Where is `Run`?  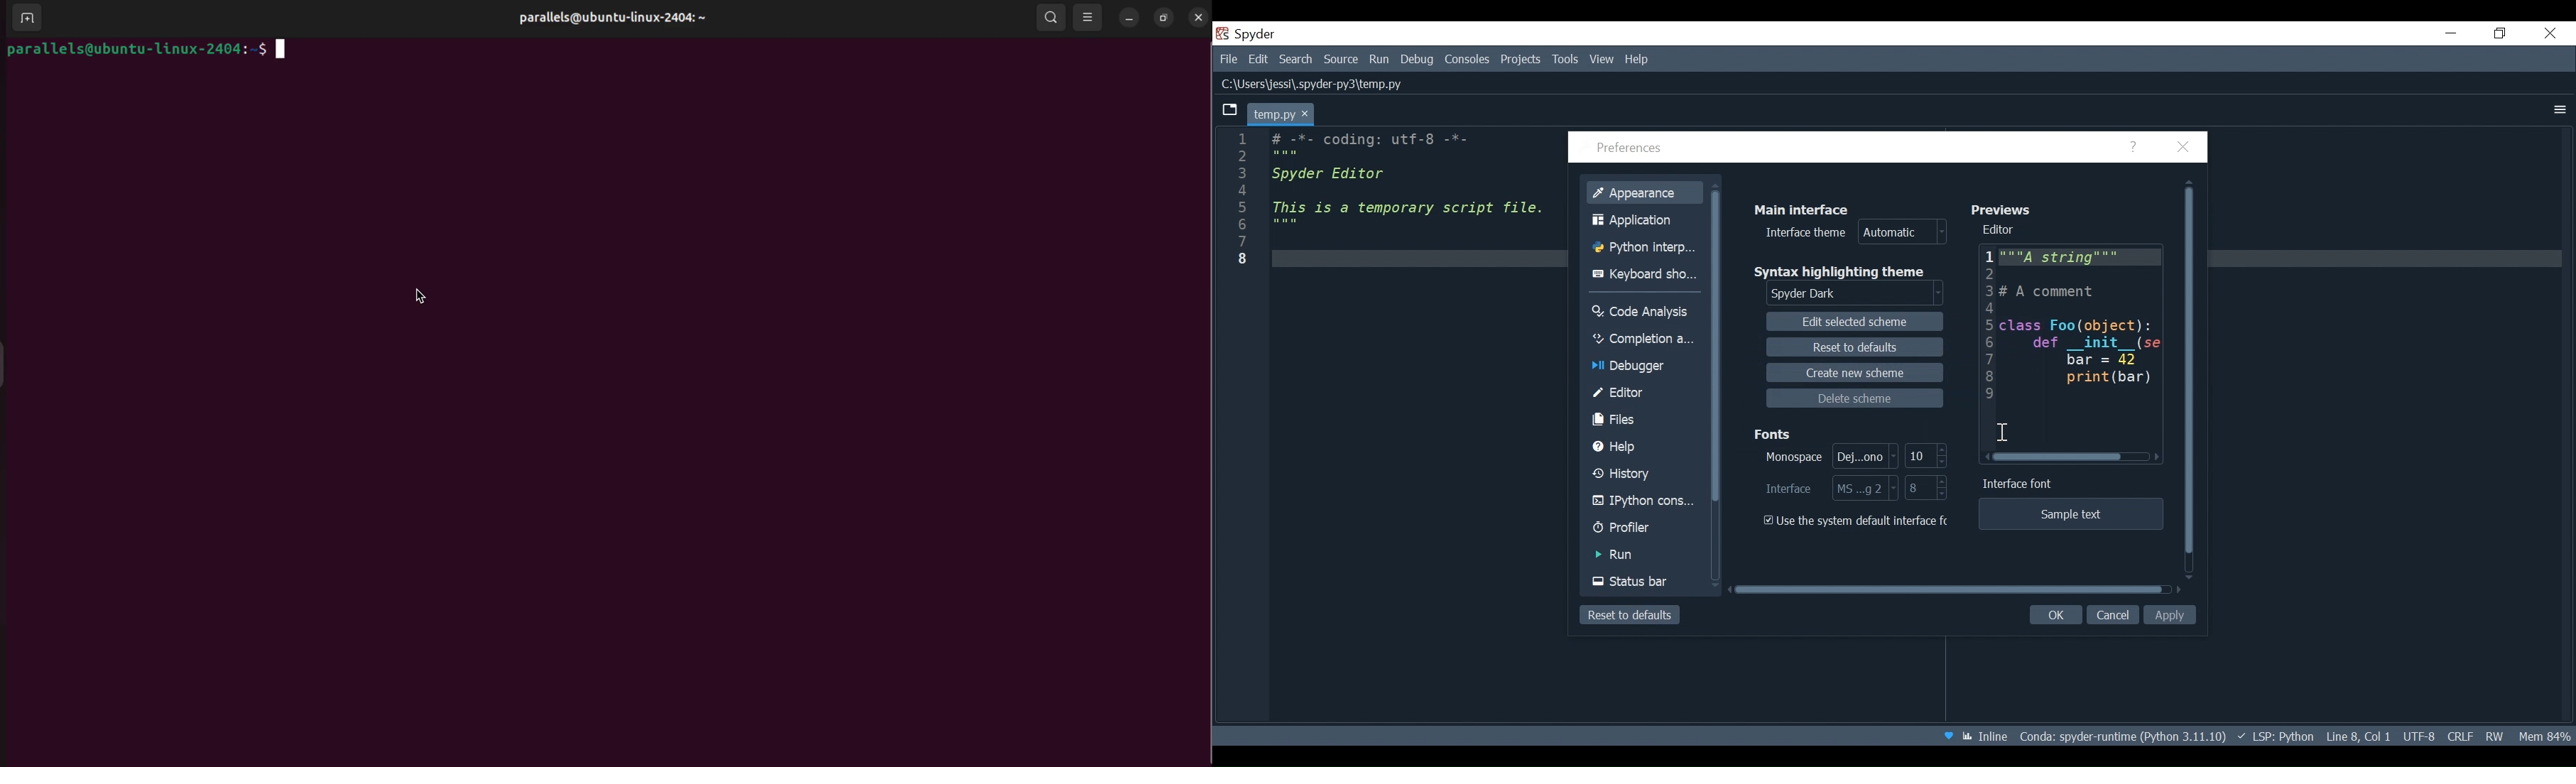
Run is located at coordinates (1381, 60).